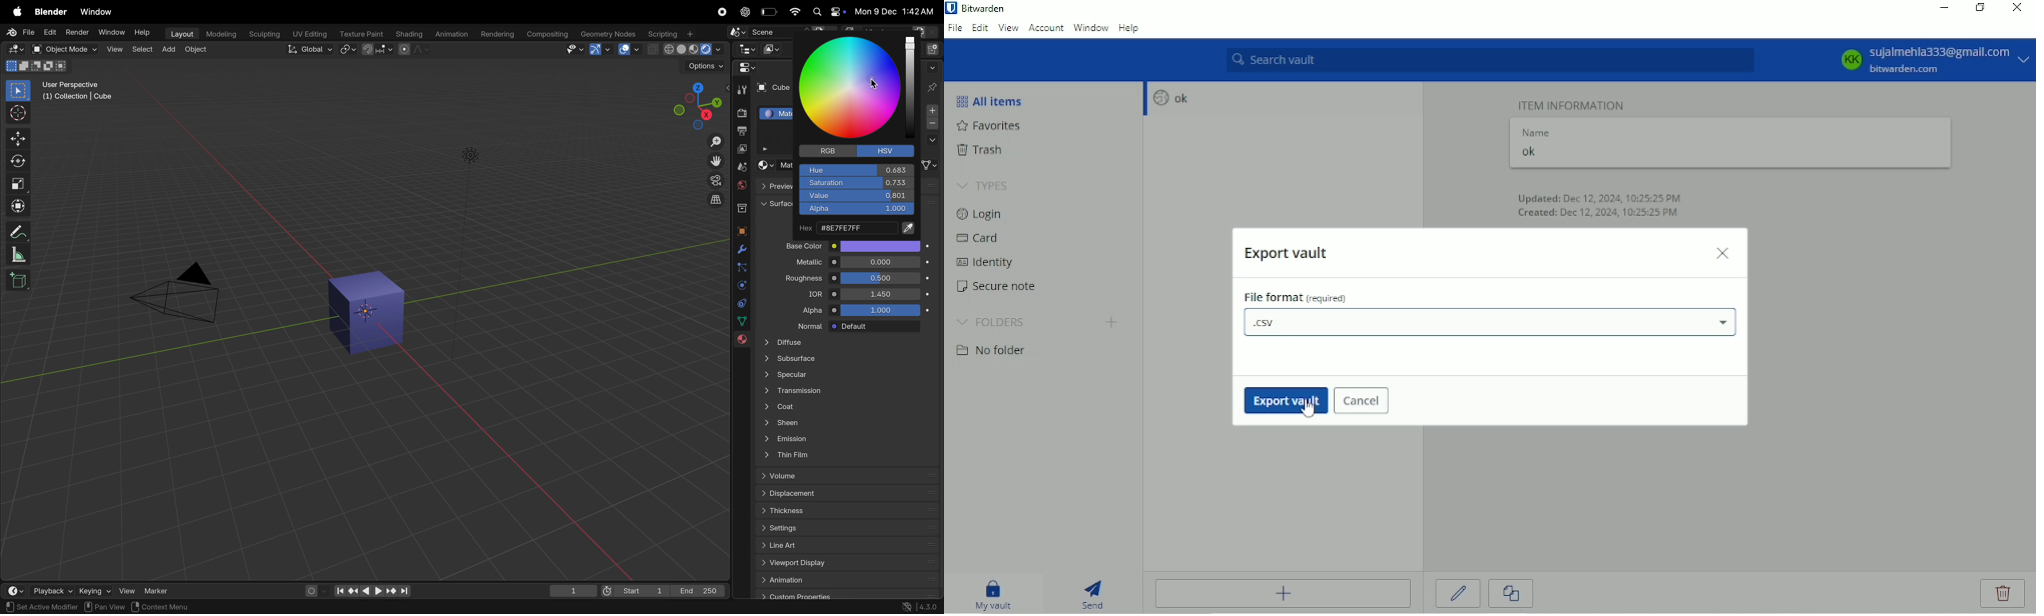  I want to click on scene, so click(778, 31).